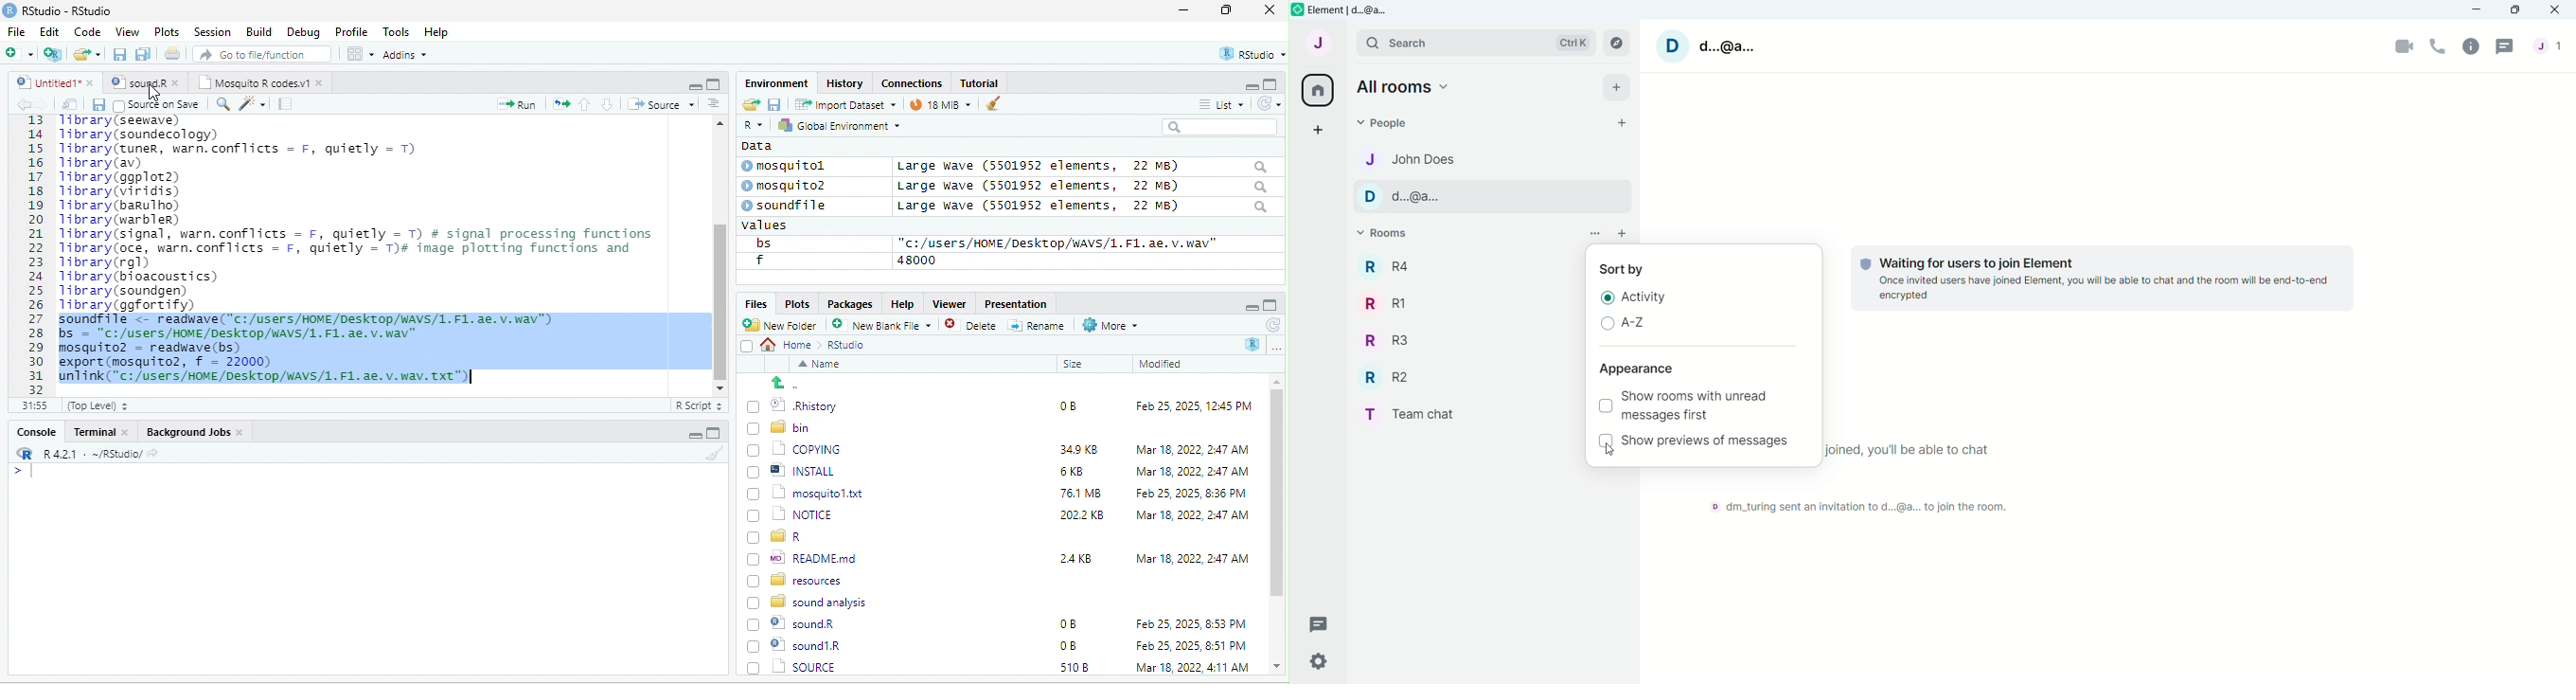  I want to click on Room Info, so click(2473, 45).